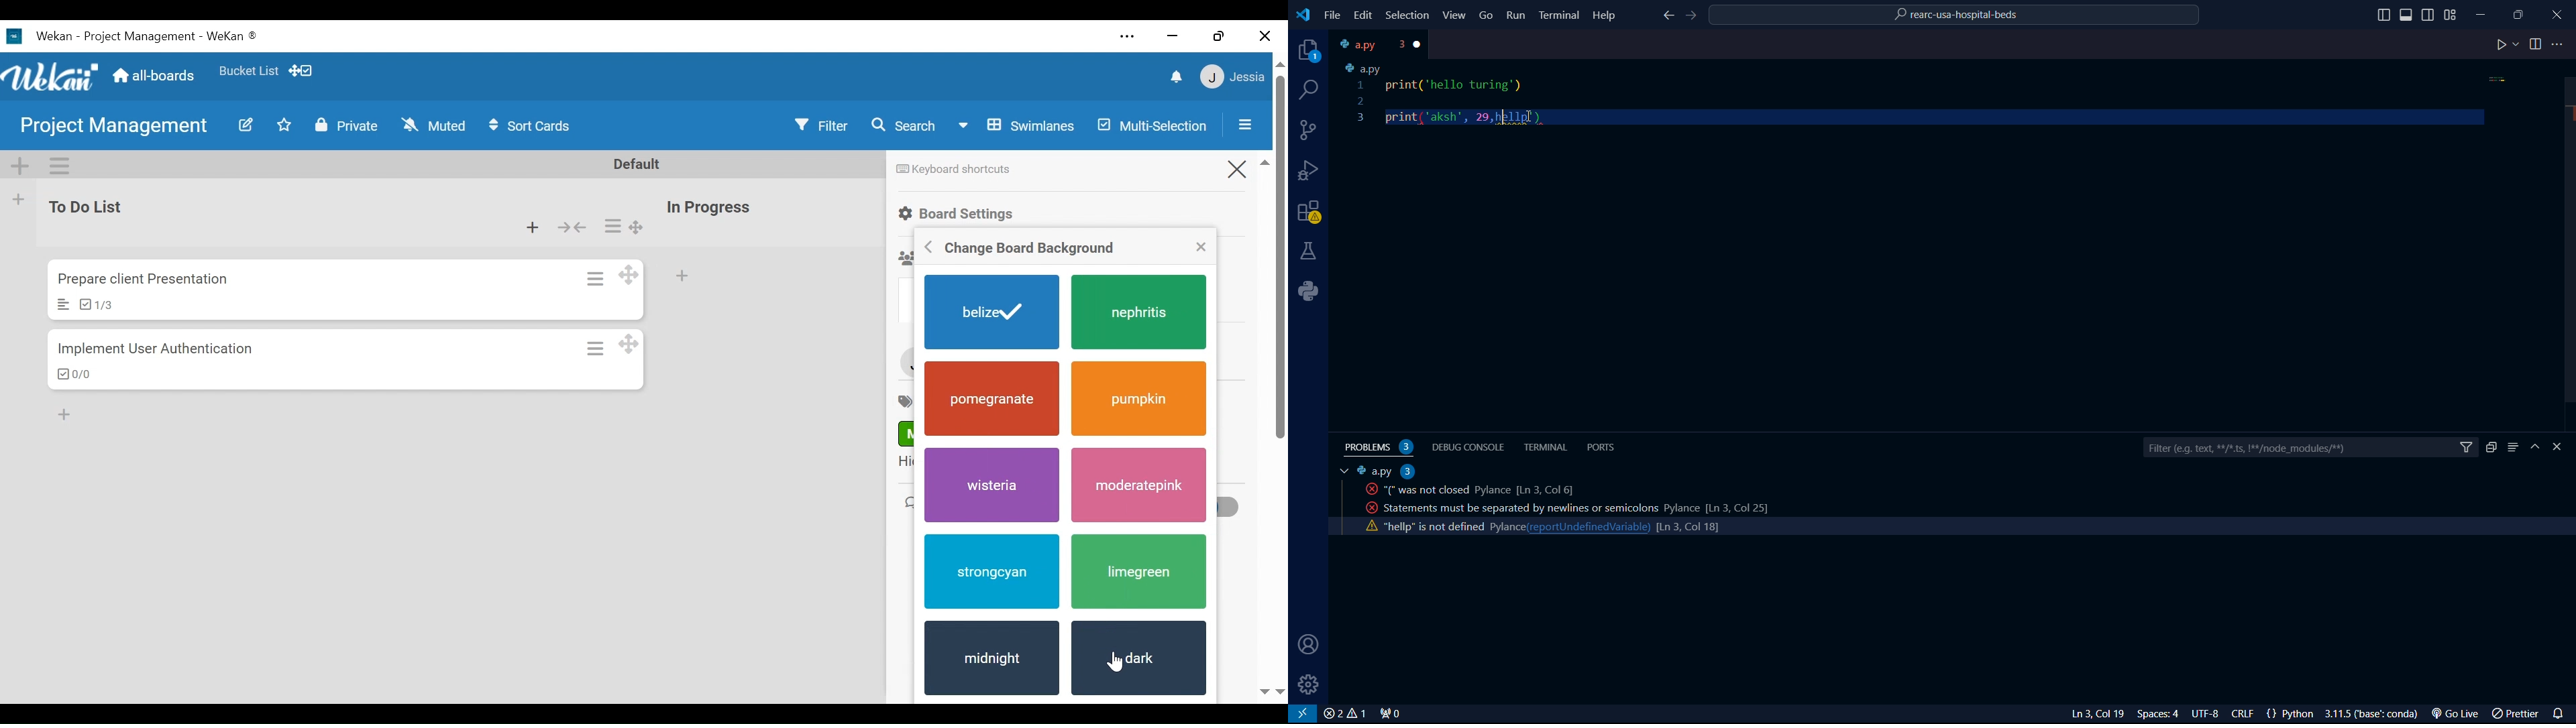 The image size is (2576, 728). Describe the element at coordinates (992, 313) in the screenshot. I see `beliez` at that location.